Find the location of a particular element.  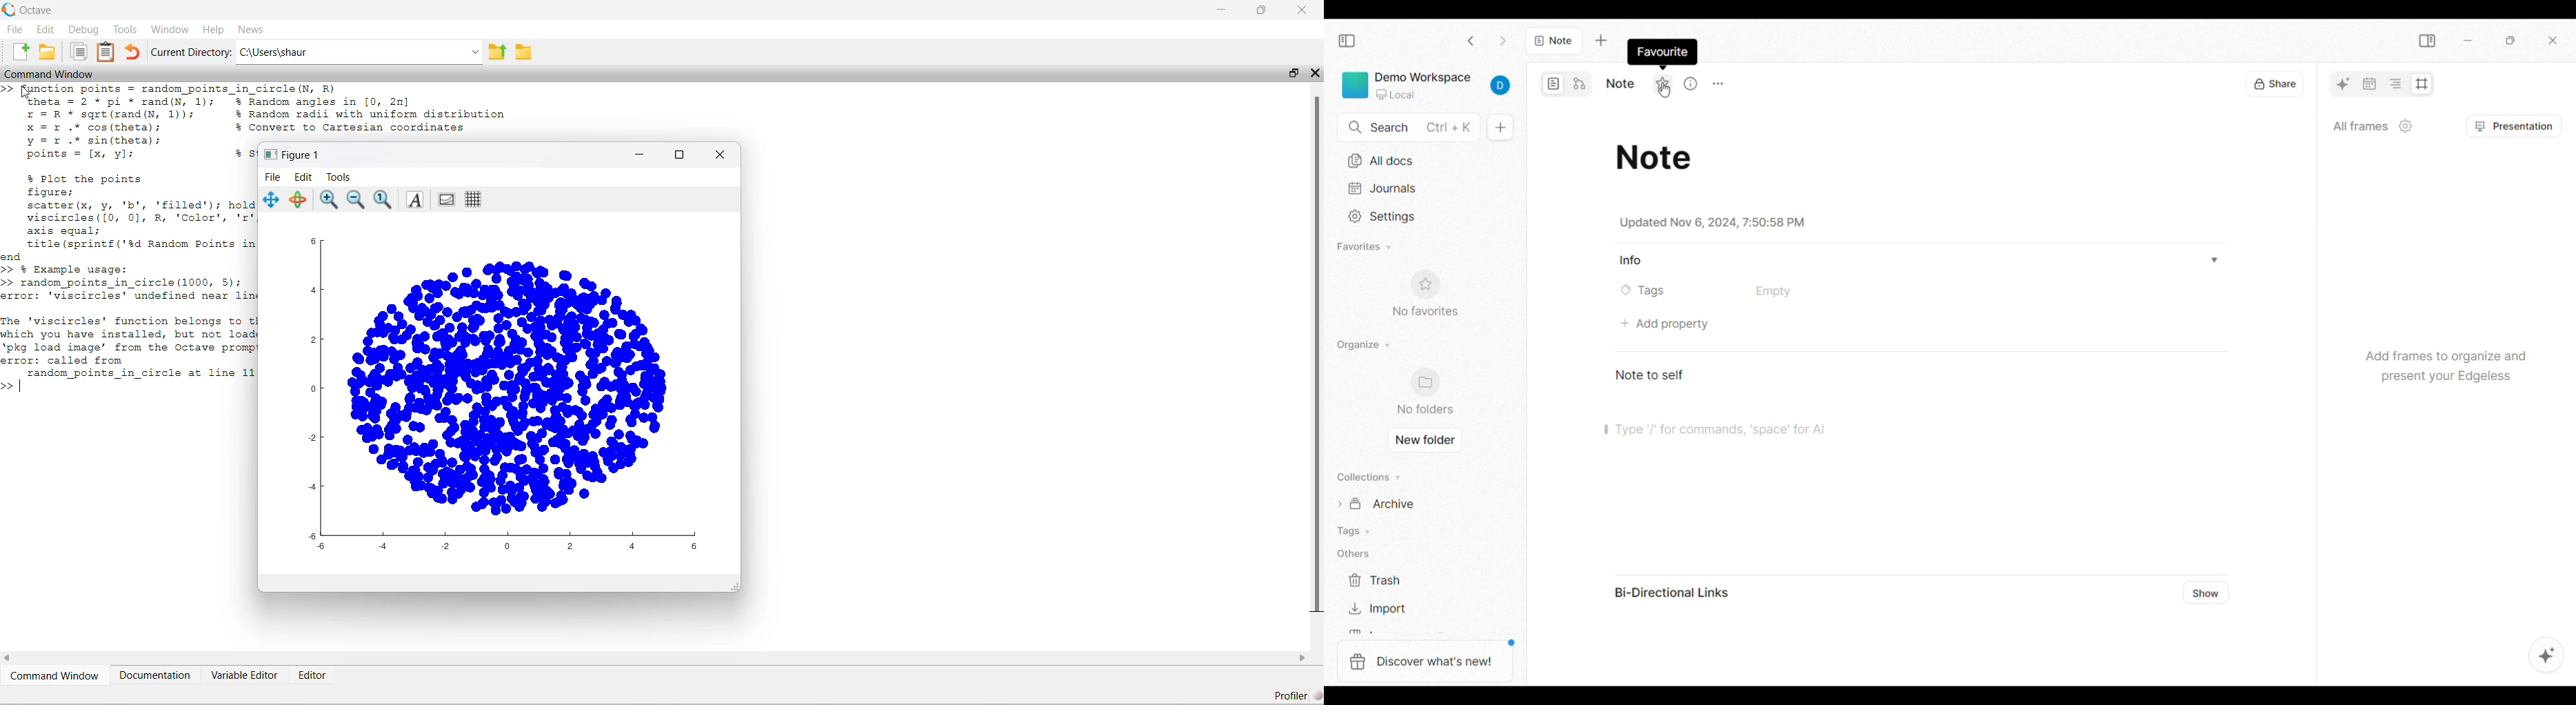

search  Ctrl+K is located at coordinates (1407, 127).